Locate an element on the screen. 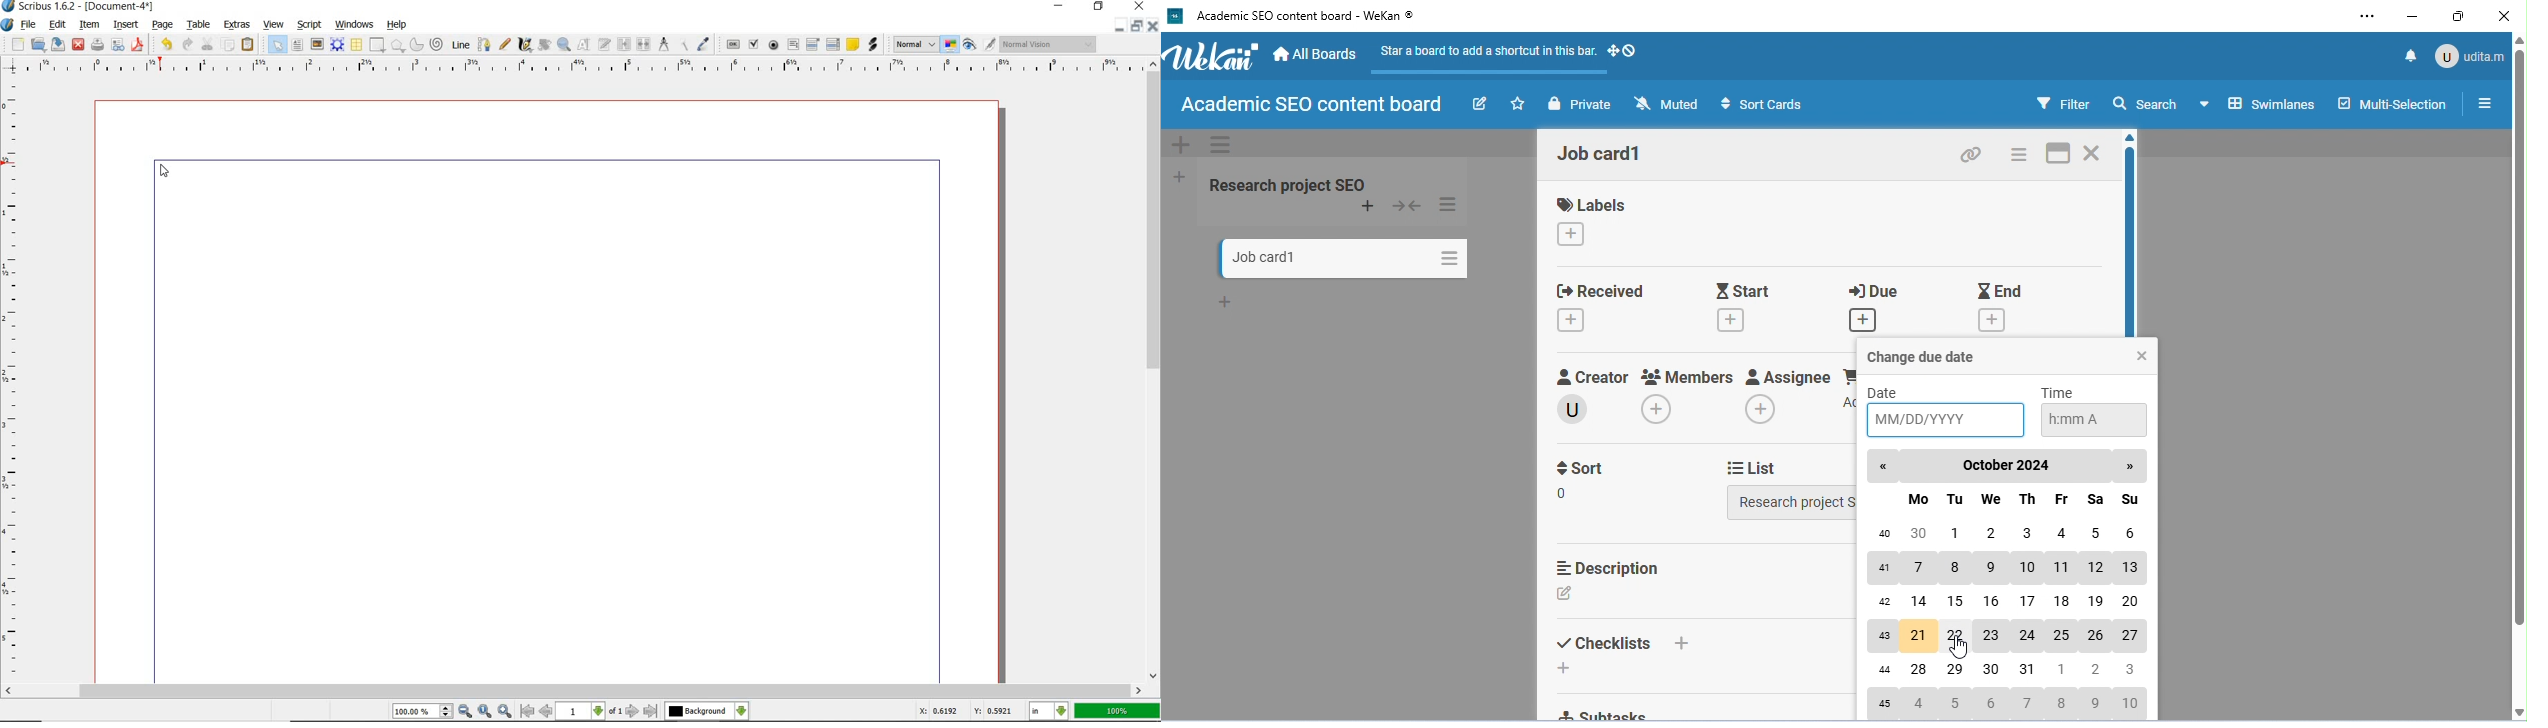  item is located at coordinates (89, 24).